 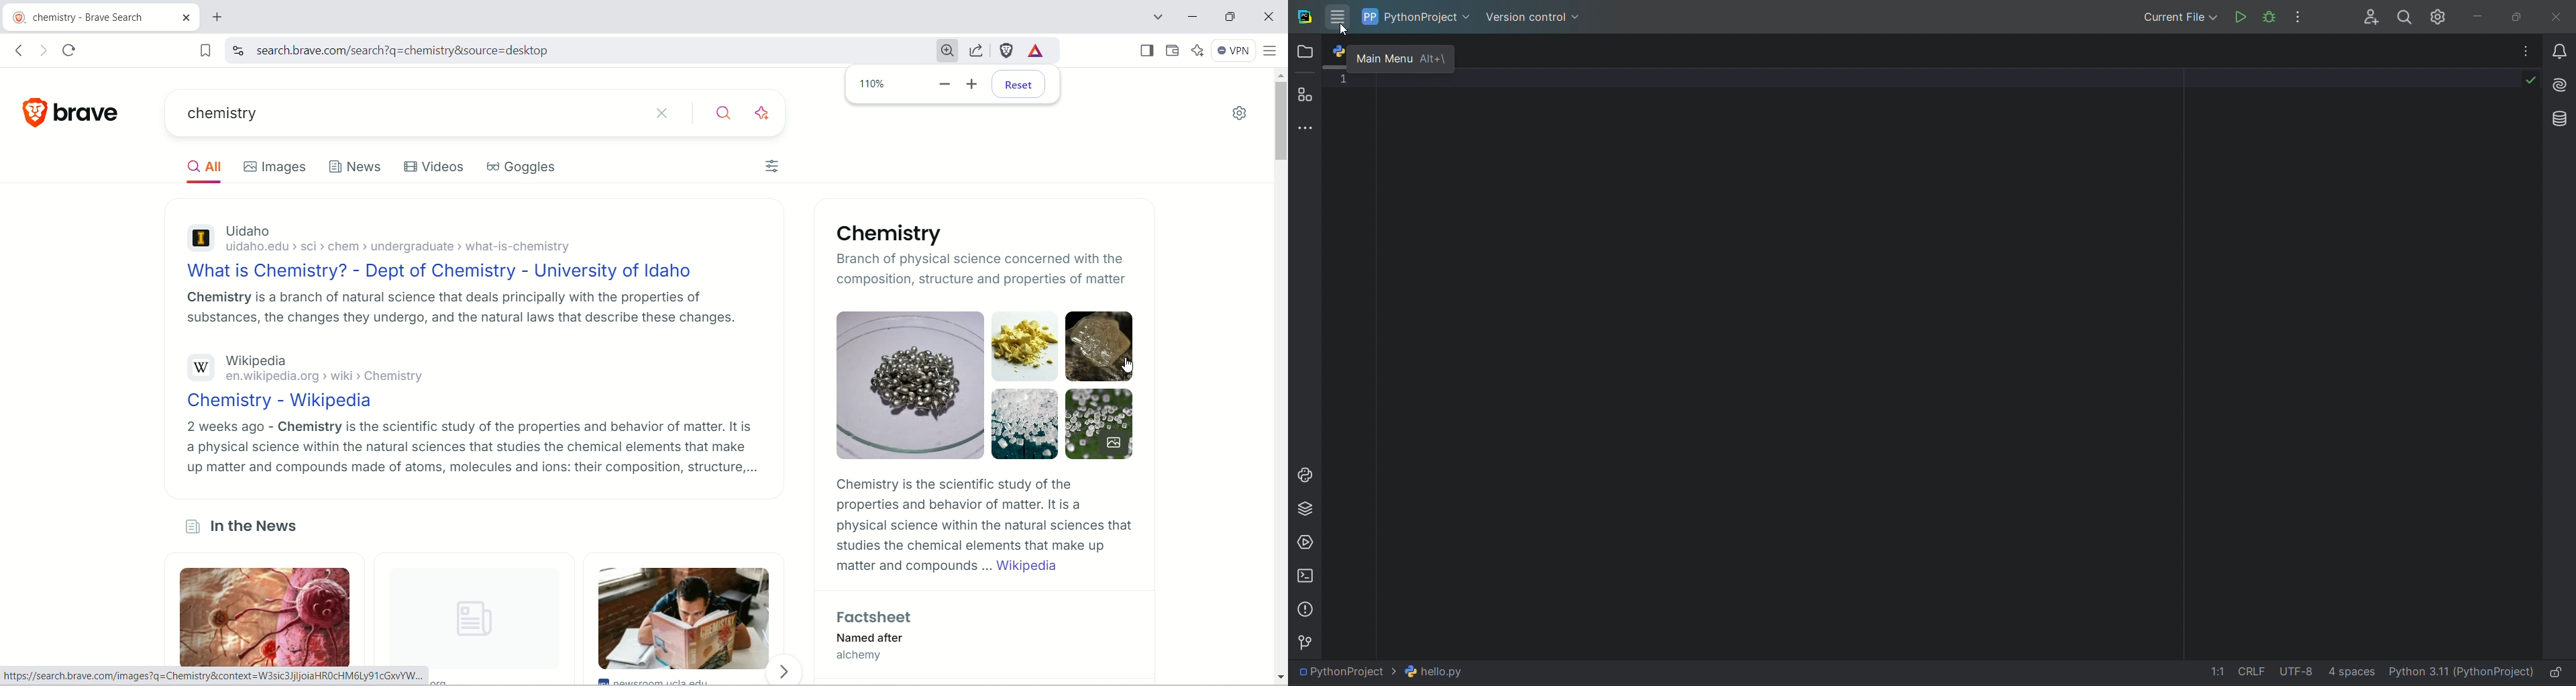 I want to click on minimize, so click(x=2485, y=15).